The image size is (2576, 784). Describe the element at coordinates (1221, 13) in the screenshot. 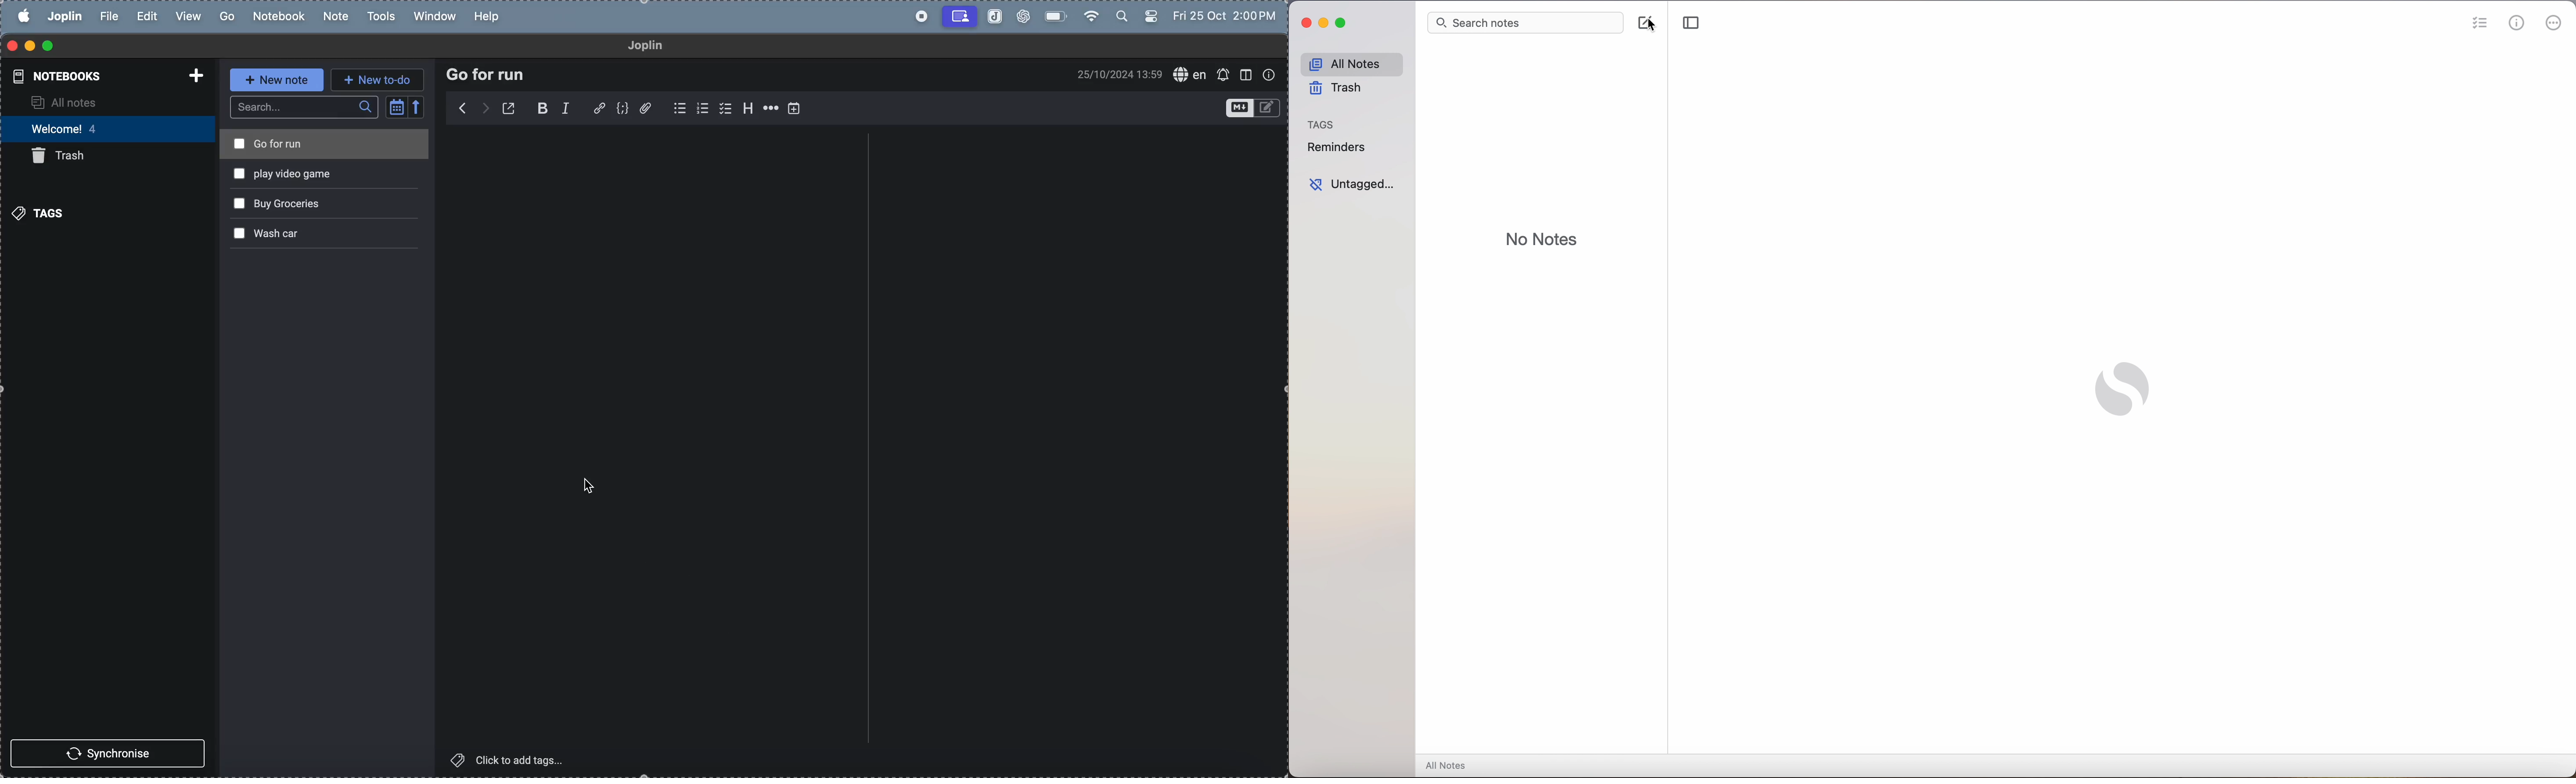

I see `Fri 25 Oct 7:59PM` at that location.